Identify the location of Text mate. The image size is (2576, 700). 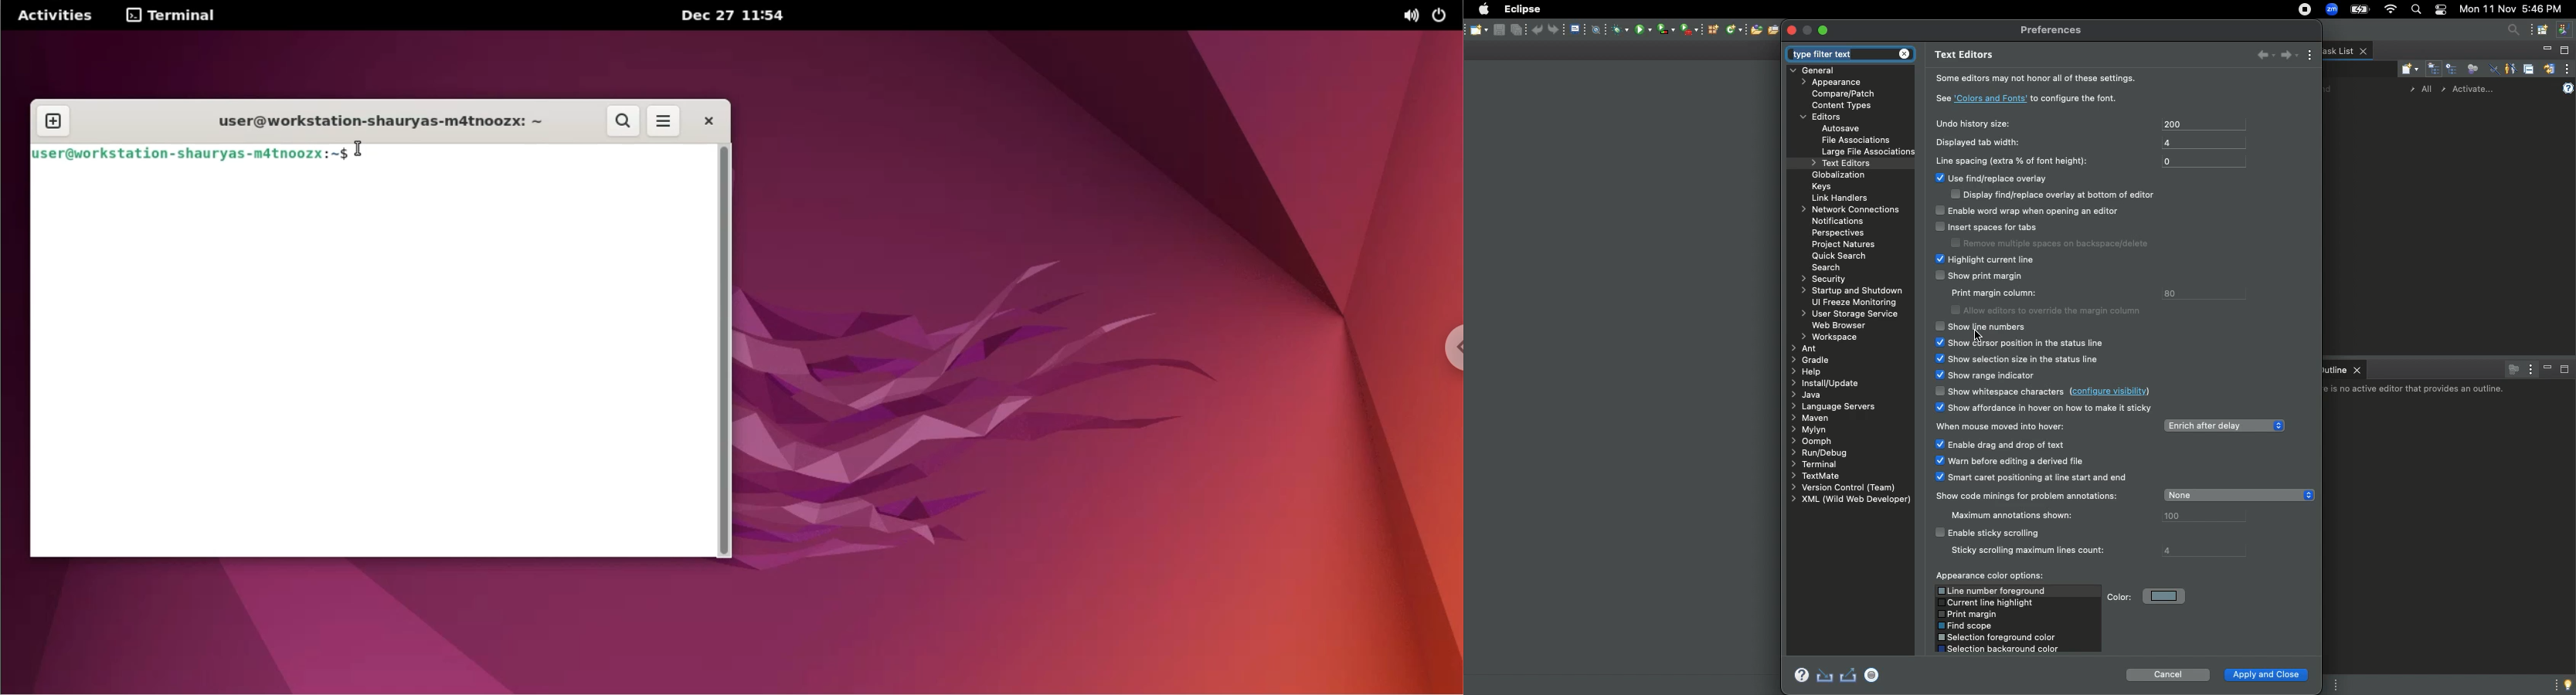
(1823, 475).